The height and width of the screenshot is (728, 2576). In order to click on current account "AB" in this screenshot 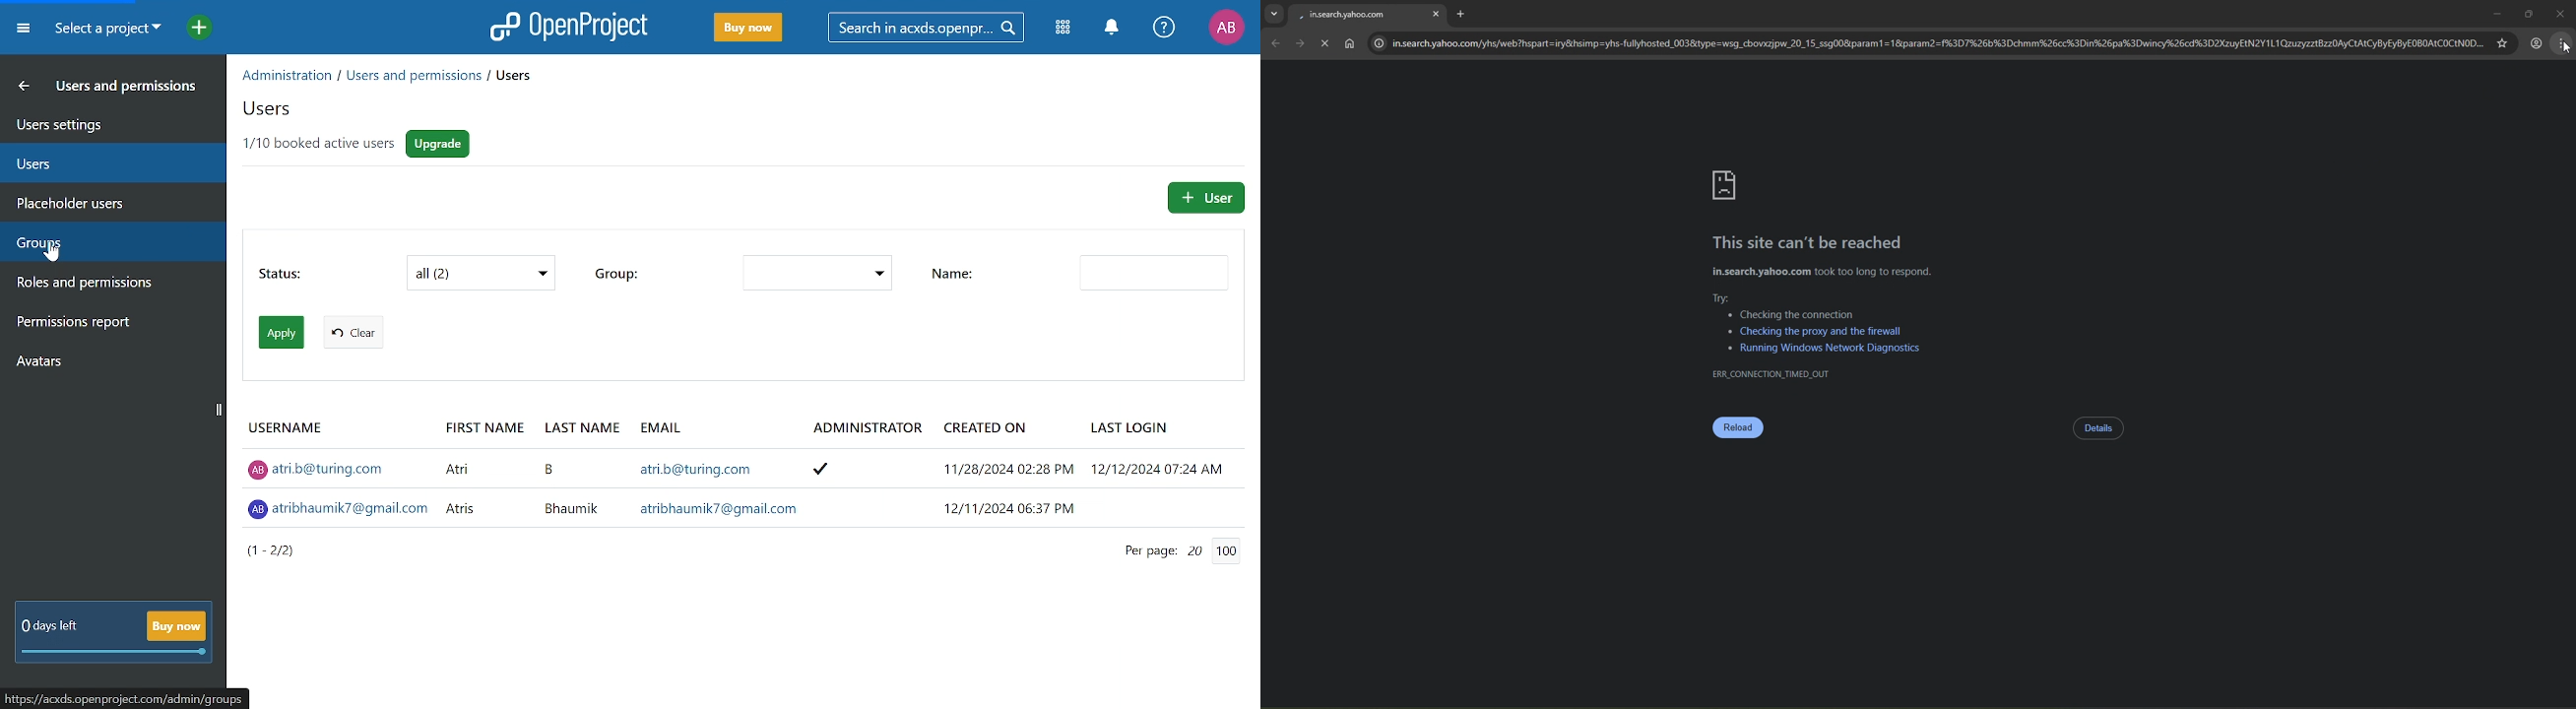, I will do `click(1226, 29)`.